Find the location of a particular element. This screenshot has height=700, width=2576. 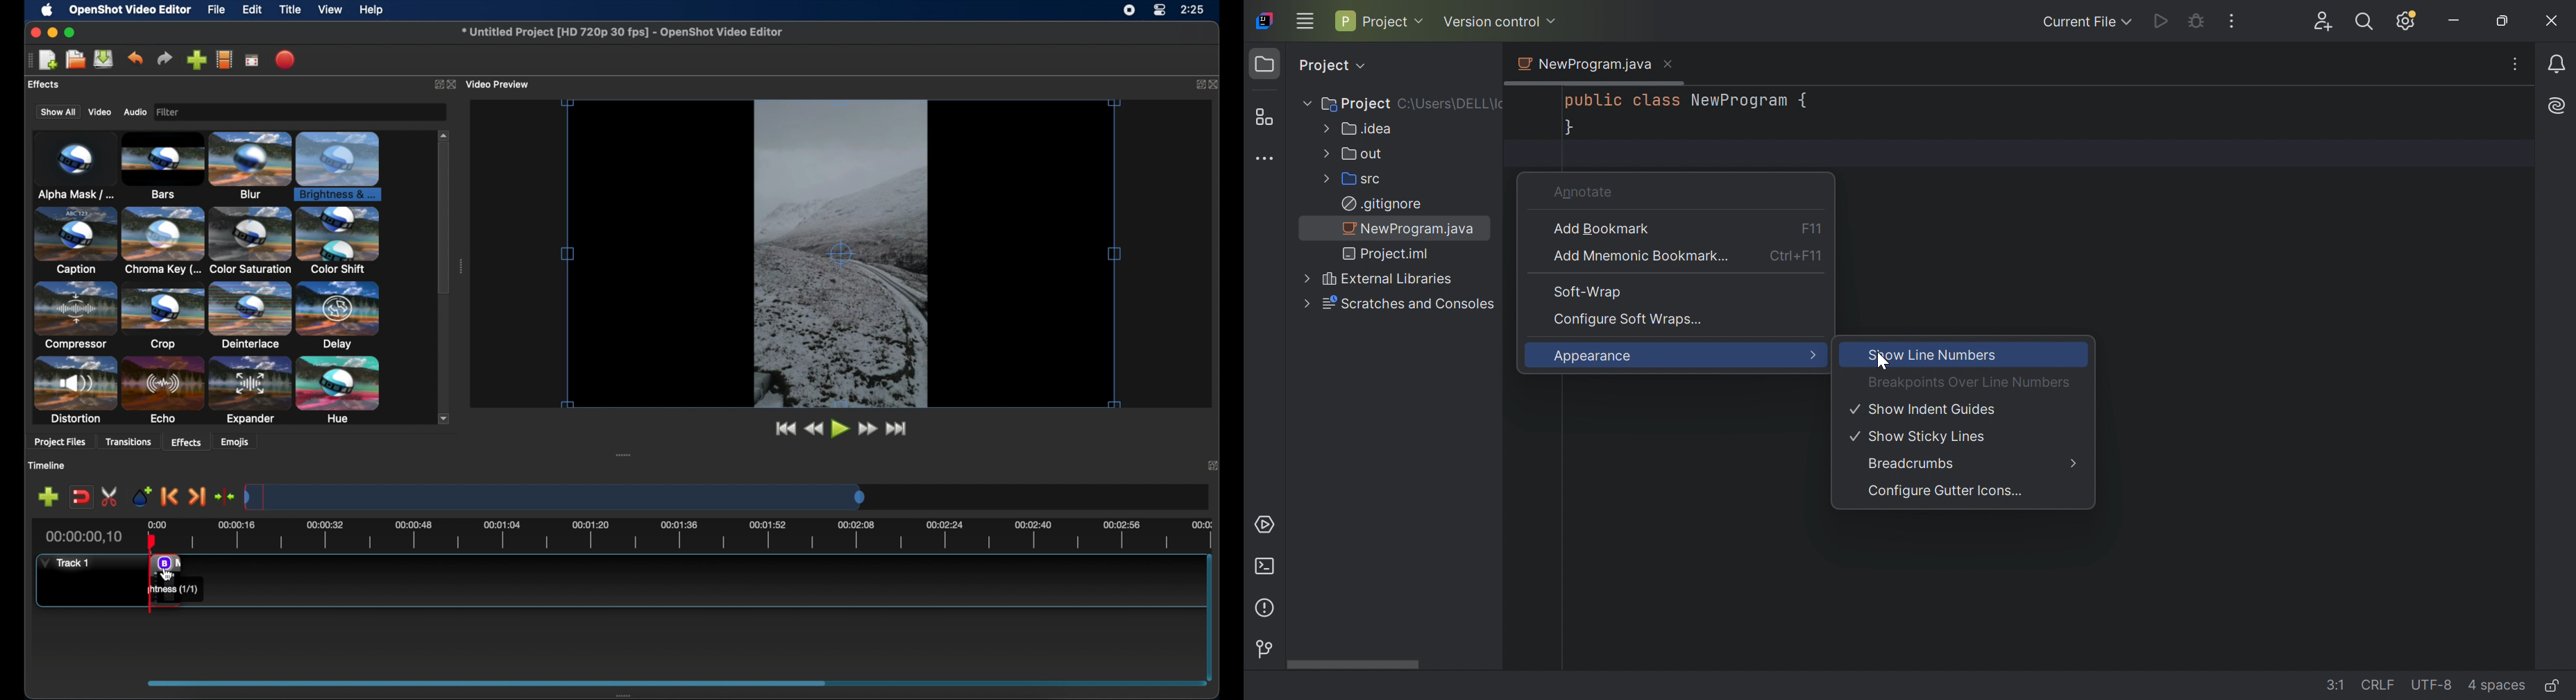

Drop Down is located at coordinates (1323, 128).